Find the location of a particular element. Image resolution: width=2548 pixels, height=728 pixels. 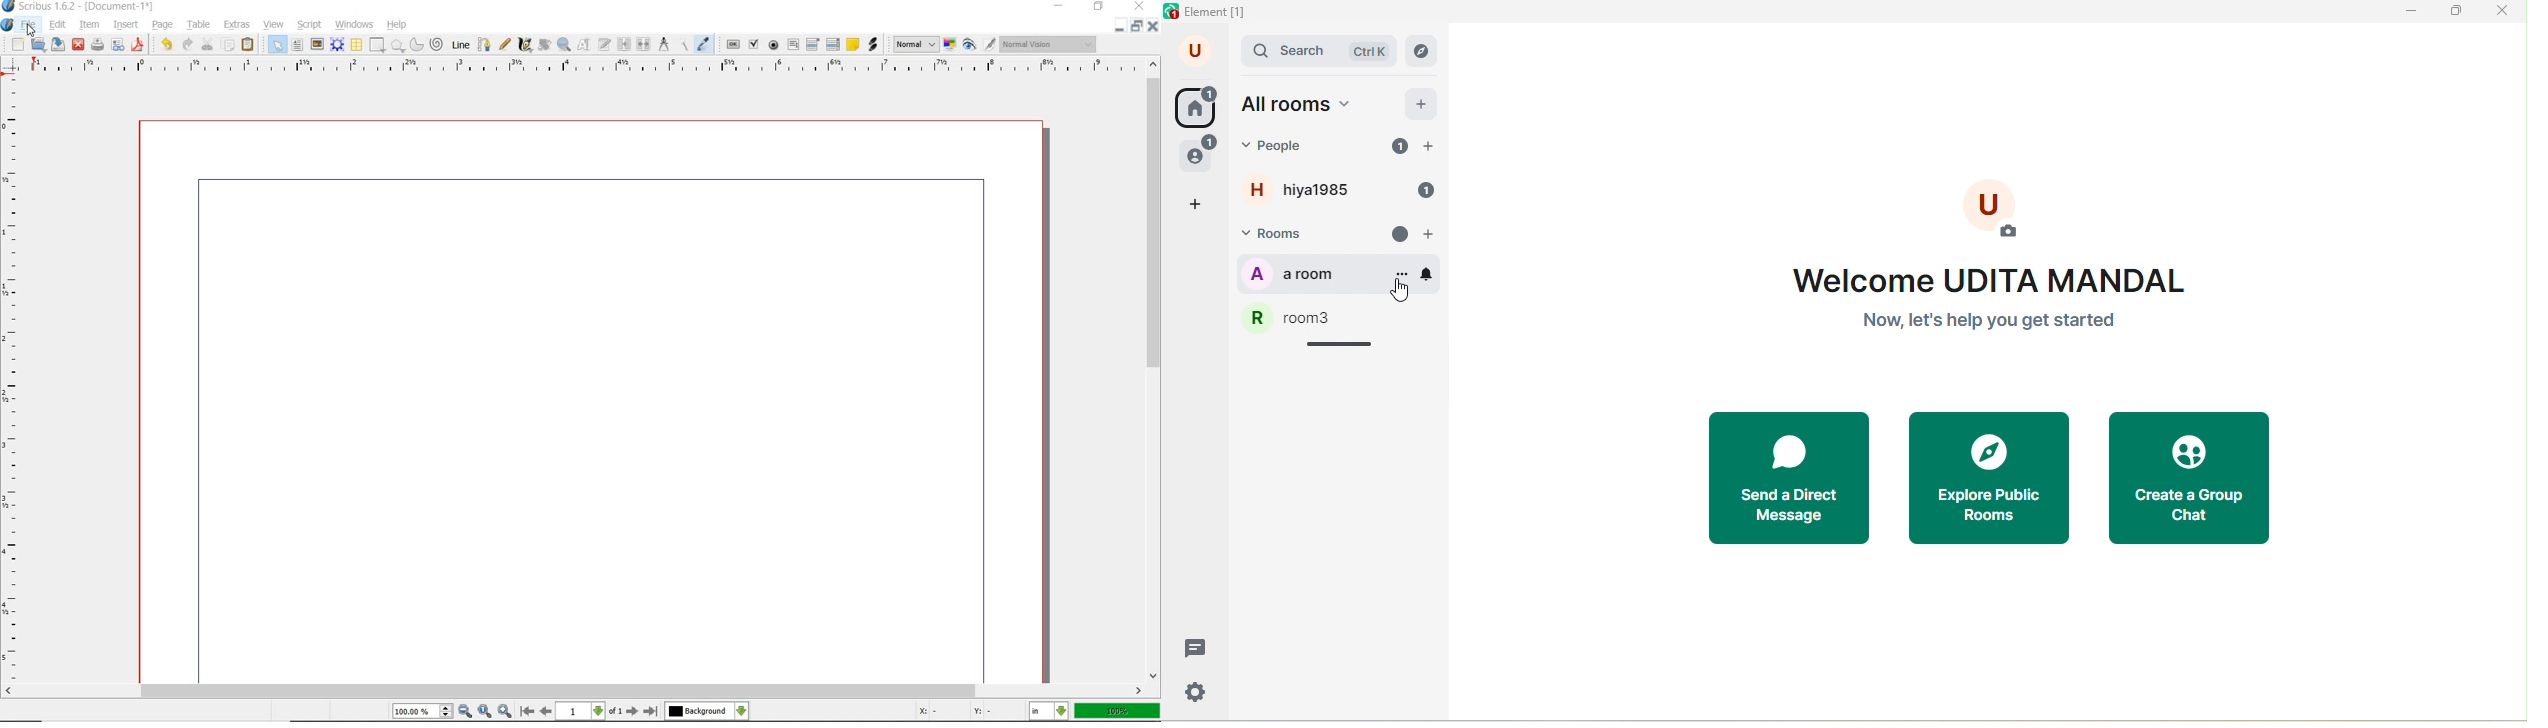

rooms is located at coordinates (1286, 235).